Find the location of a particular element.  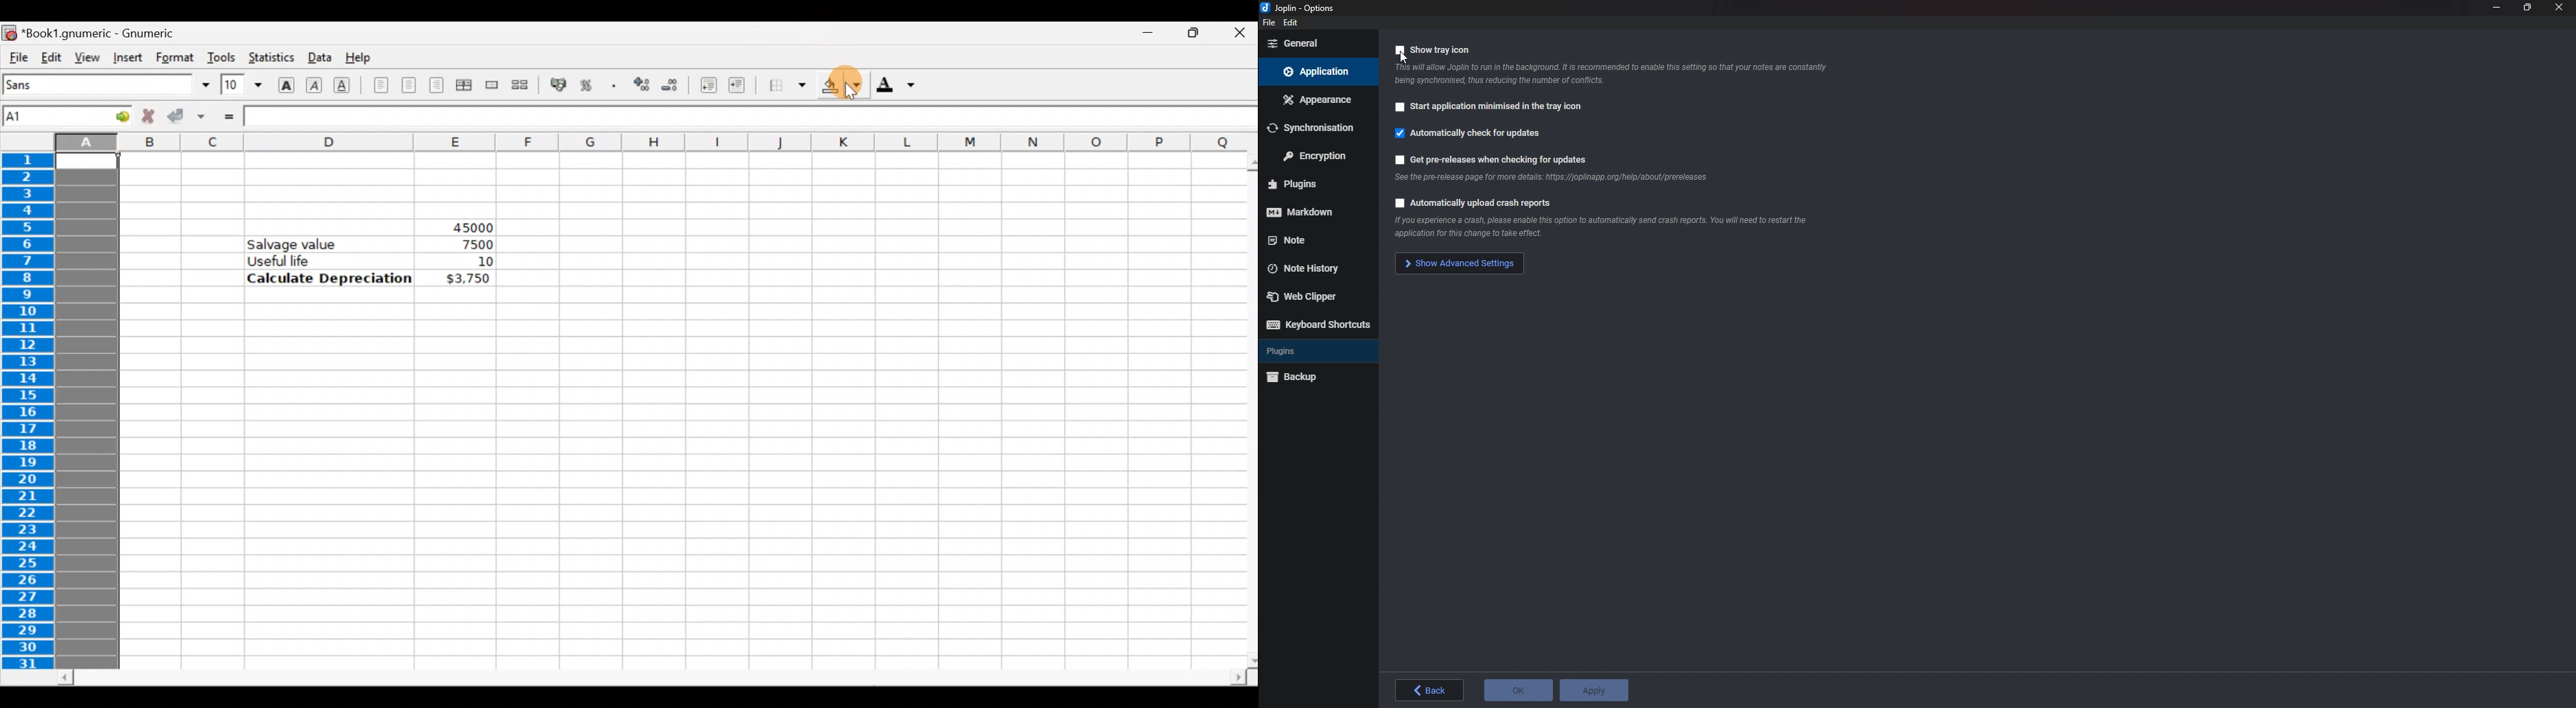

resize is located at coordinates (2528, 8).